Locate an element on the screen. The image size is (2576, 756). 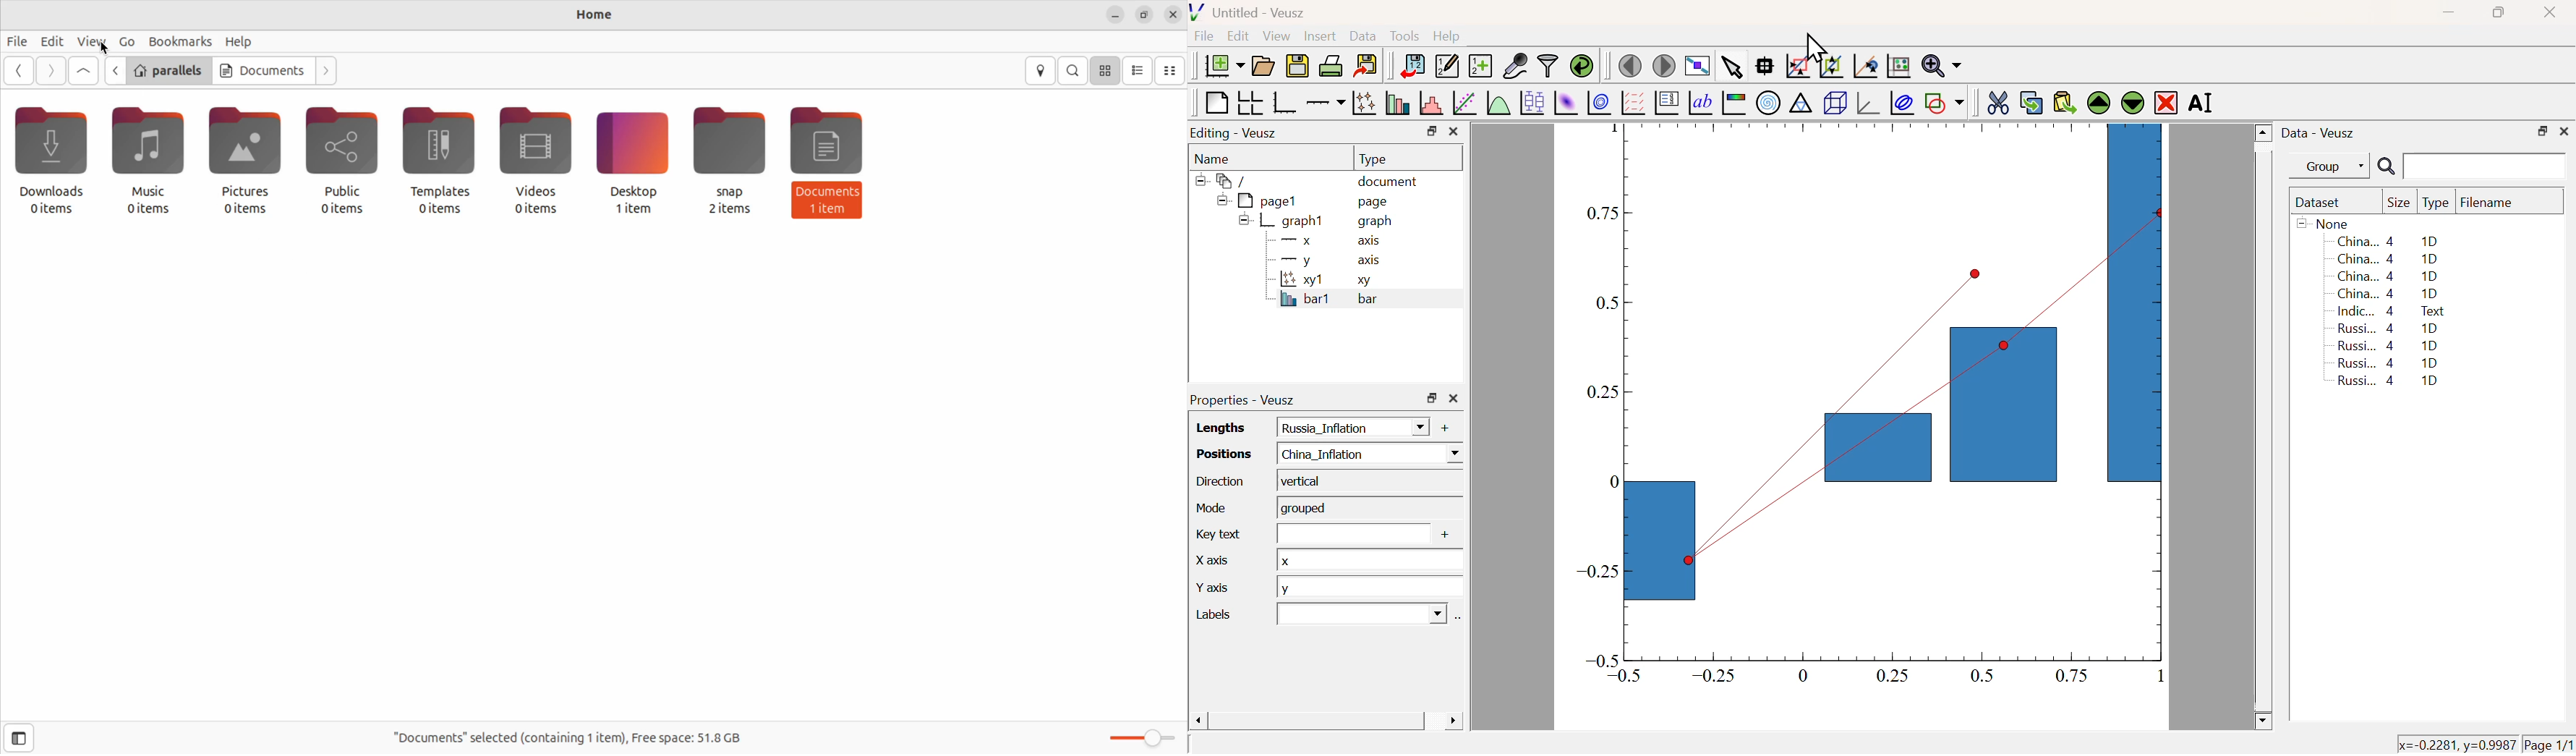
Plot bar charts is located at coordinates (1397, 103).